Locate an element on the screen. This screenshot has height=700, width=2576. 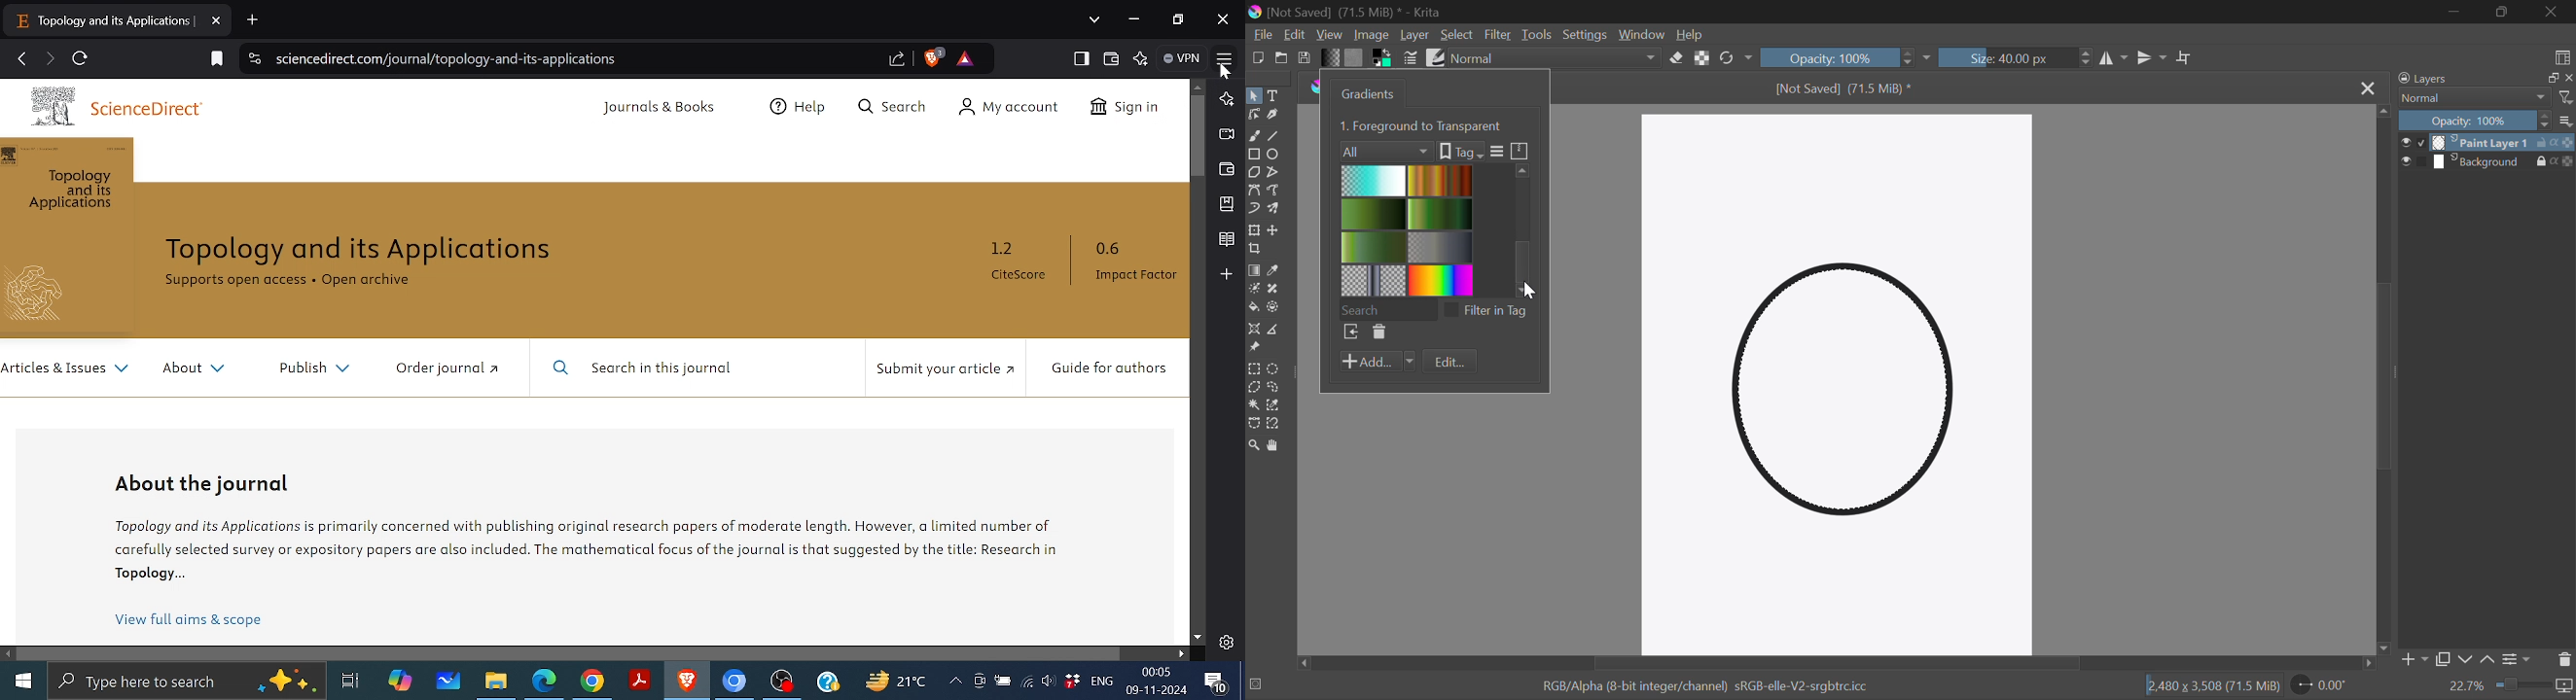
Restore Down is located at coordinates (2455, 12).